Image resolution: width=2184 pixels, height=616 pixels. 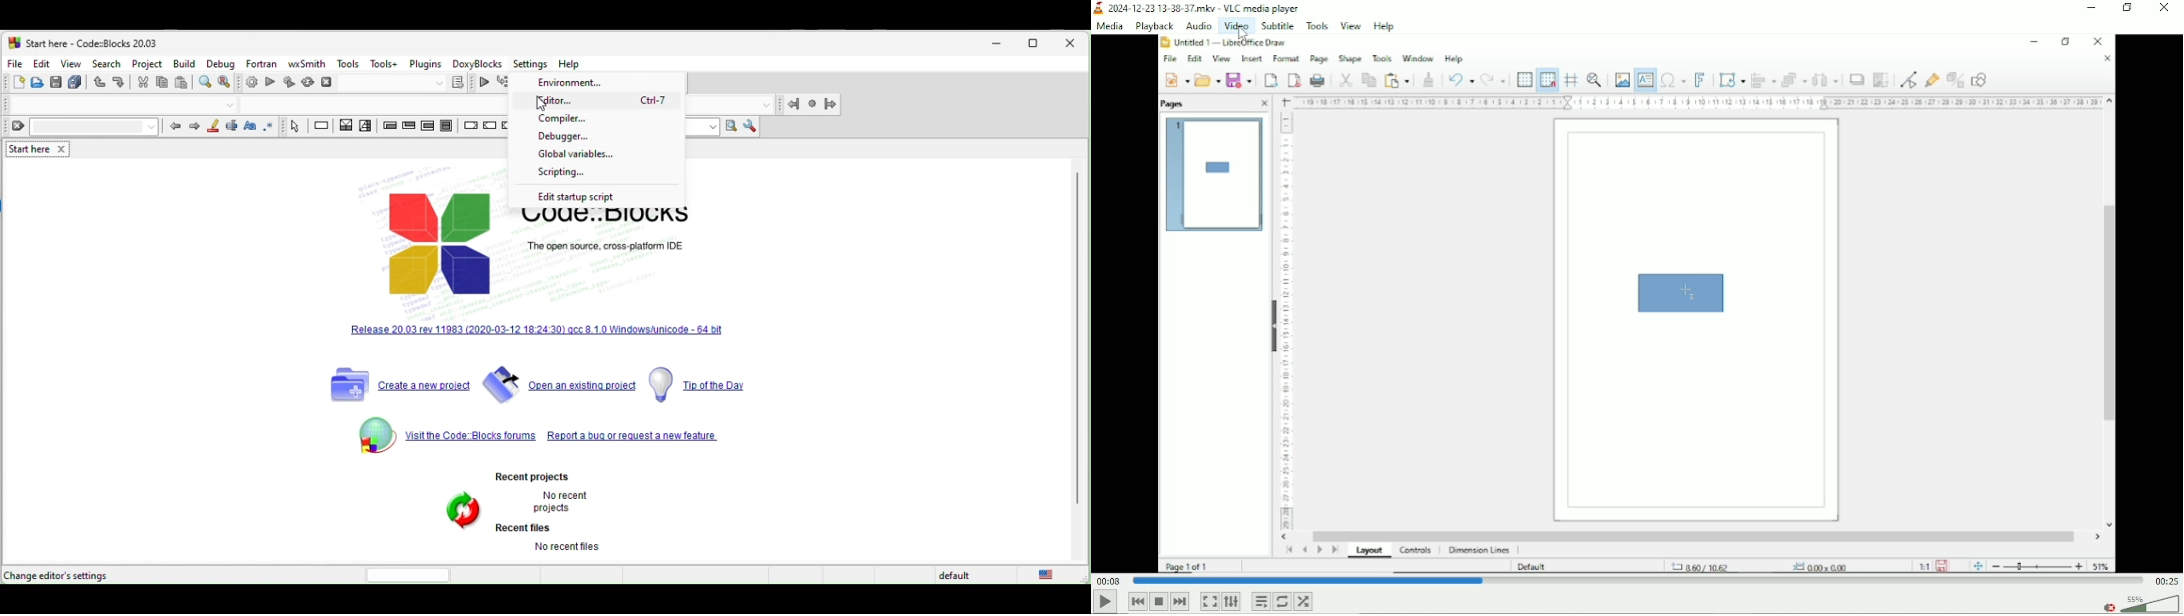 I want to click on Help, so click(x=1384, y=26).